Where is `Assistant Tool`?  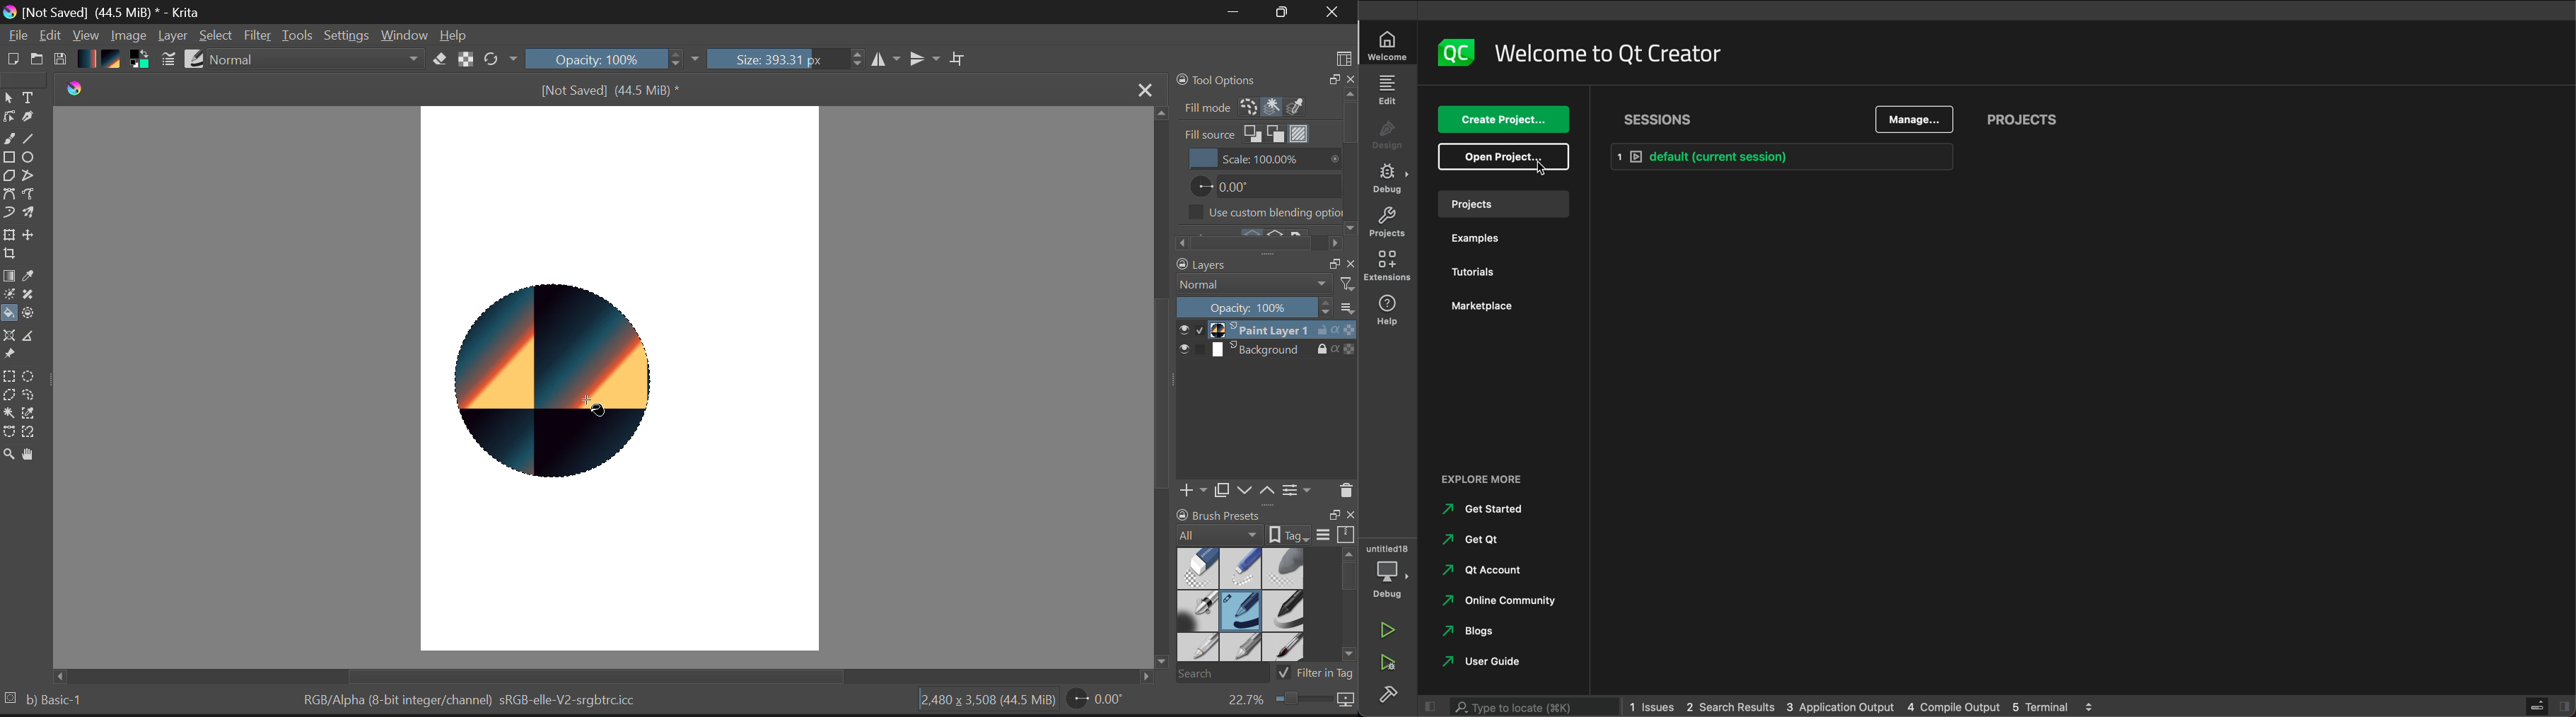 Assistant Tool is located at coordinates (11, 334).